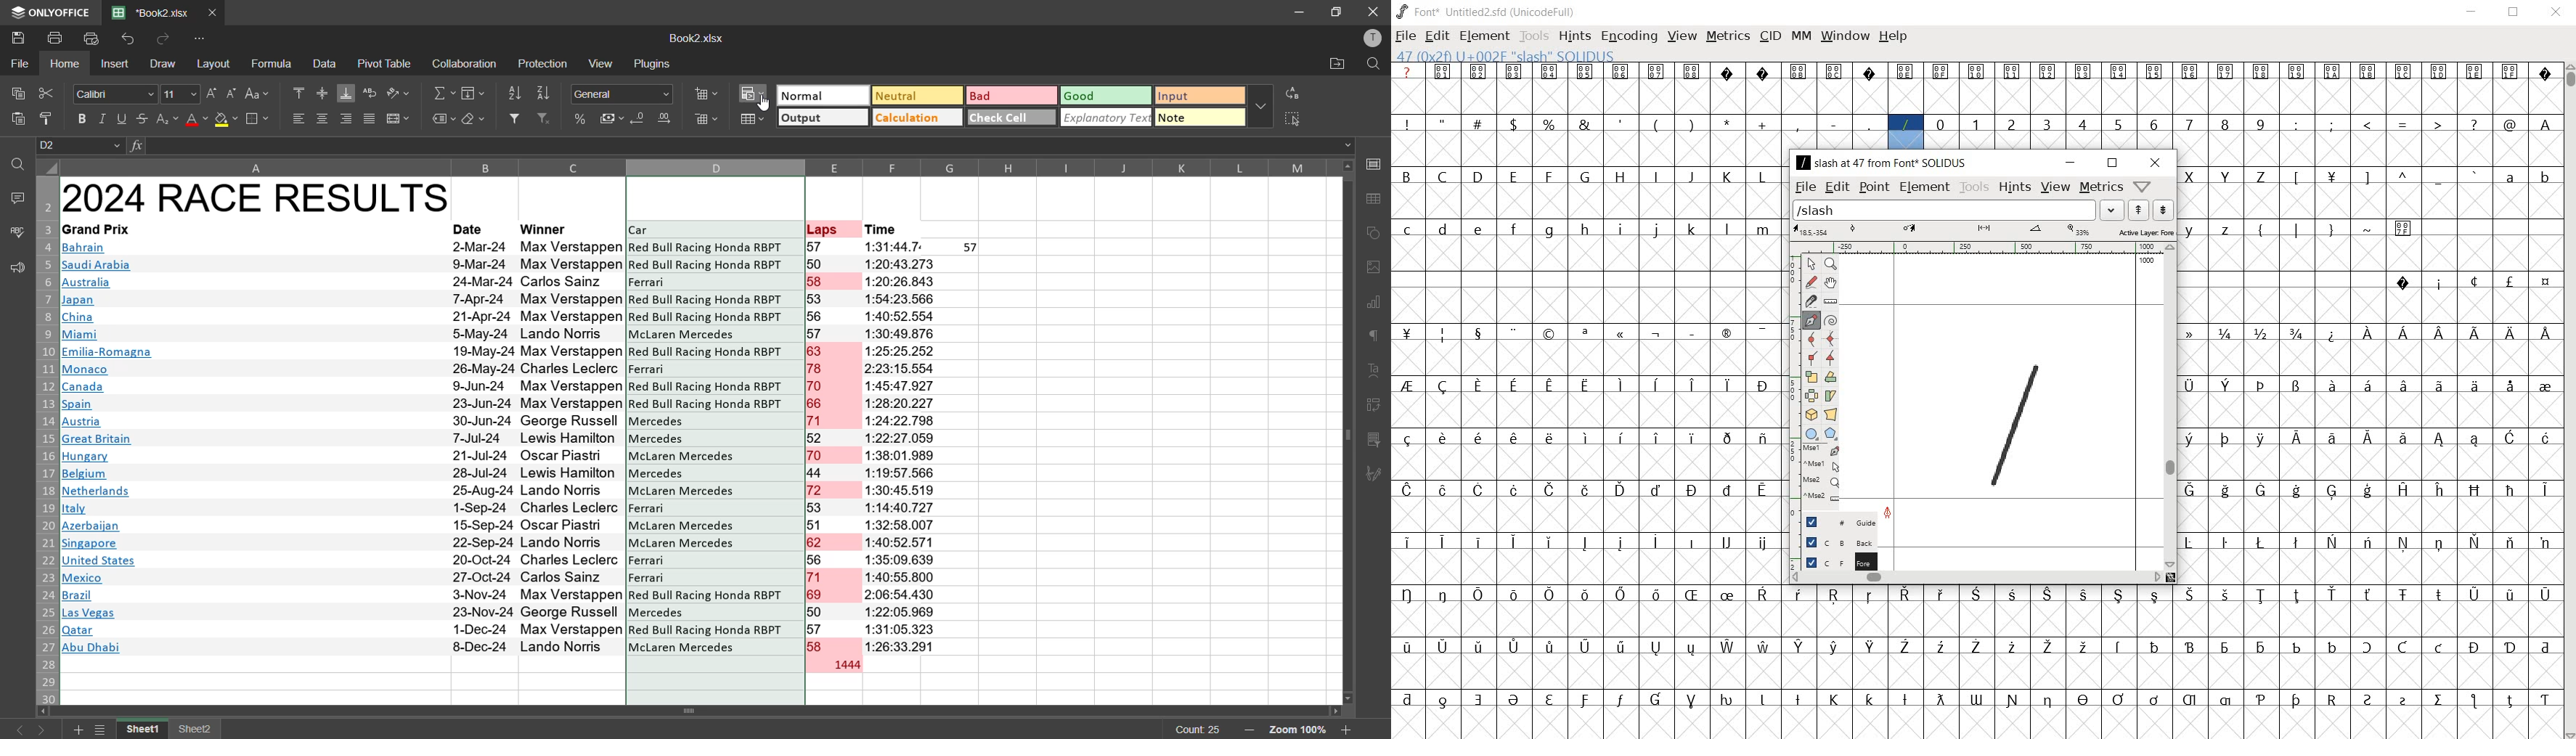 The image size is (2576, 756). What do you see at coordinates (1837, 187) in the screenshot?
I see `edit` at bounding box center [1837, 187].